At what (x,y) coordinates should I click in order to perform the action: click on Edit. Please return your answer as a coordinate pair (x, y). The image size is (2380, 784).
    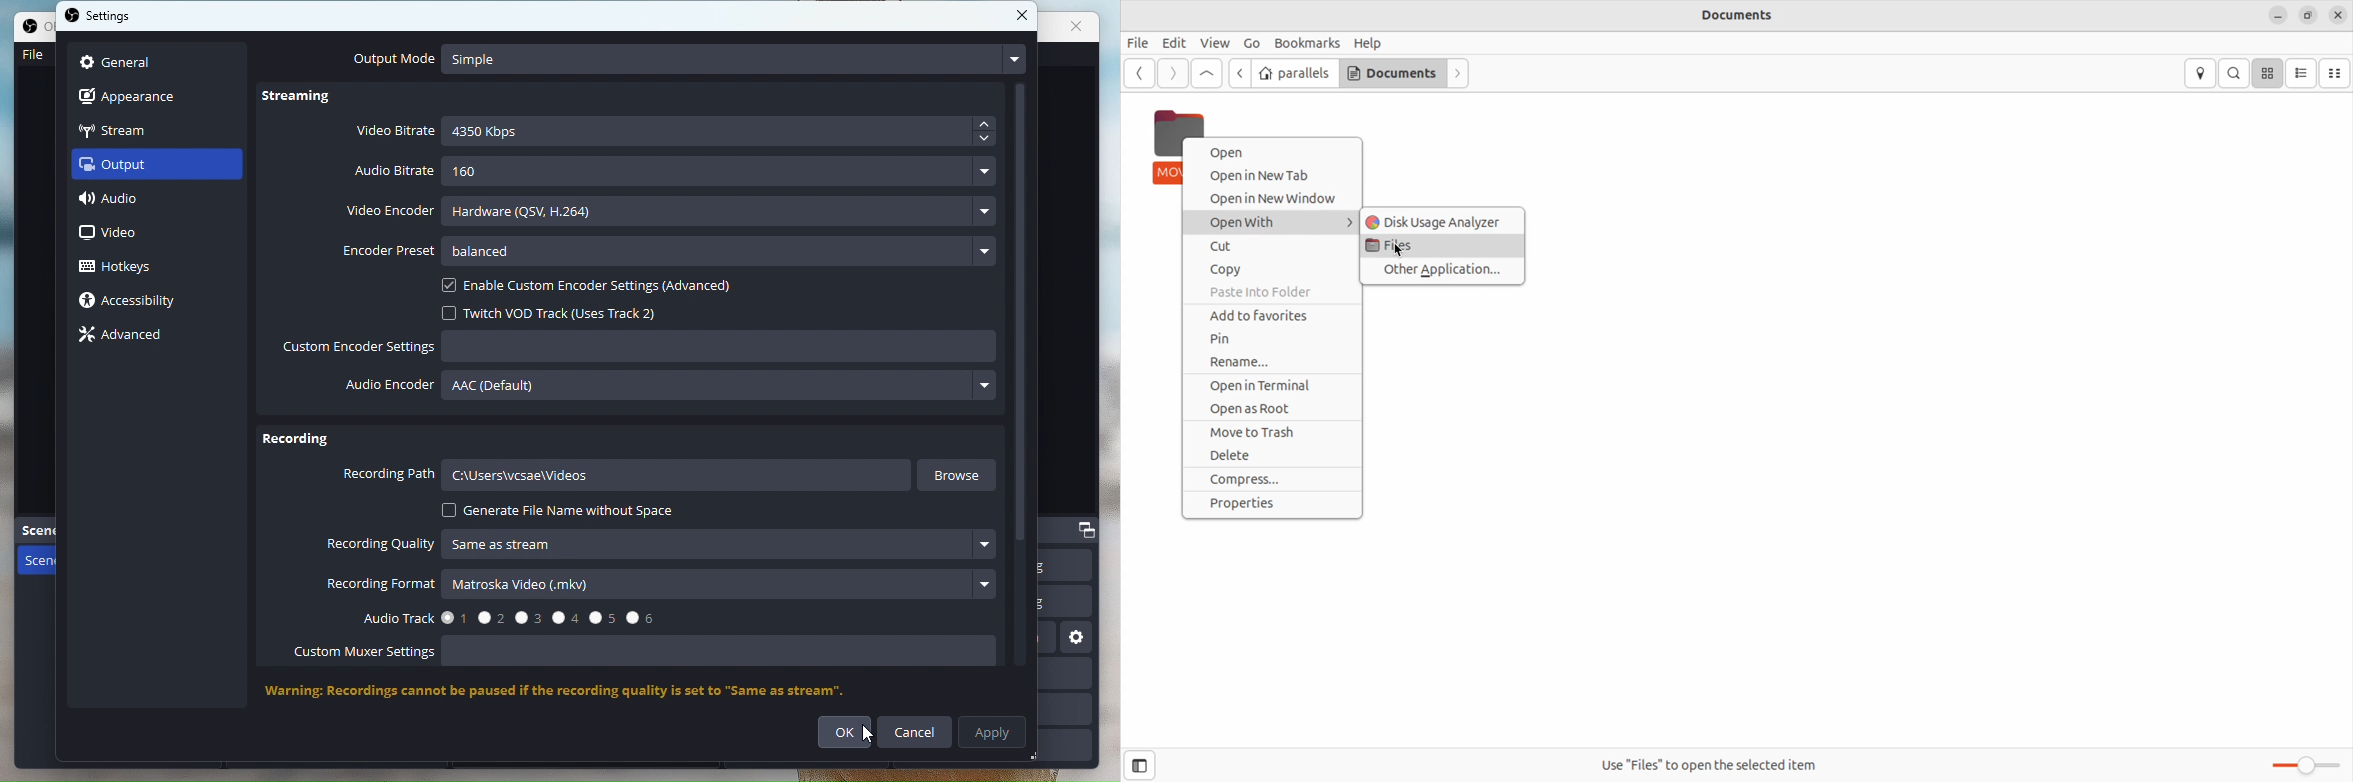
    Looking at the image, I should click on (1174, 42).